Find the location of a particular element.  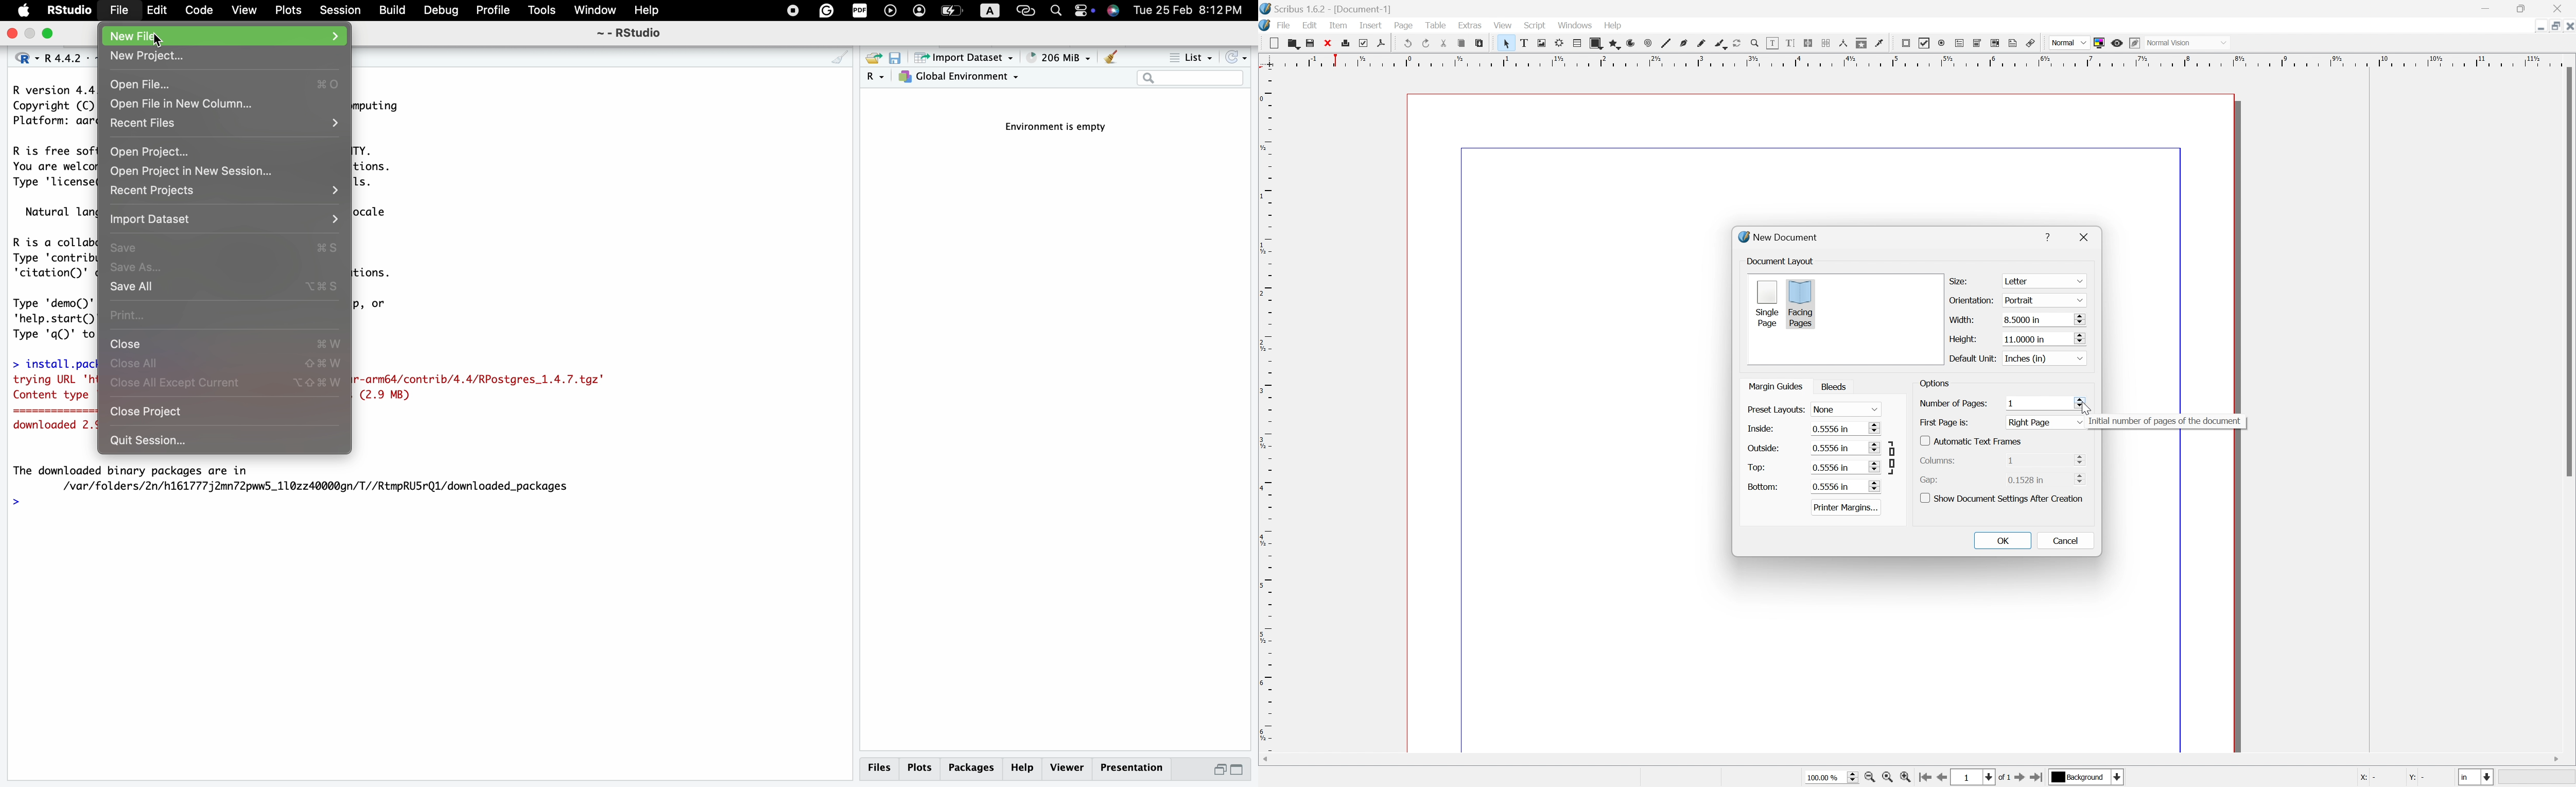

code is located at coordinates (198, 10).